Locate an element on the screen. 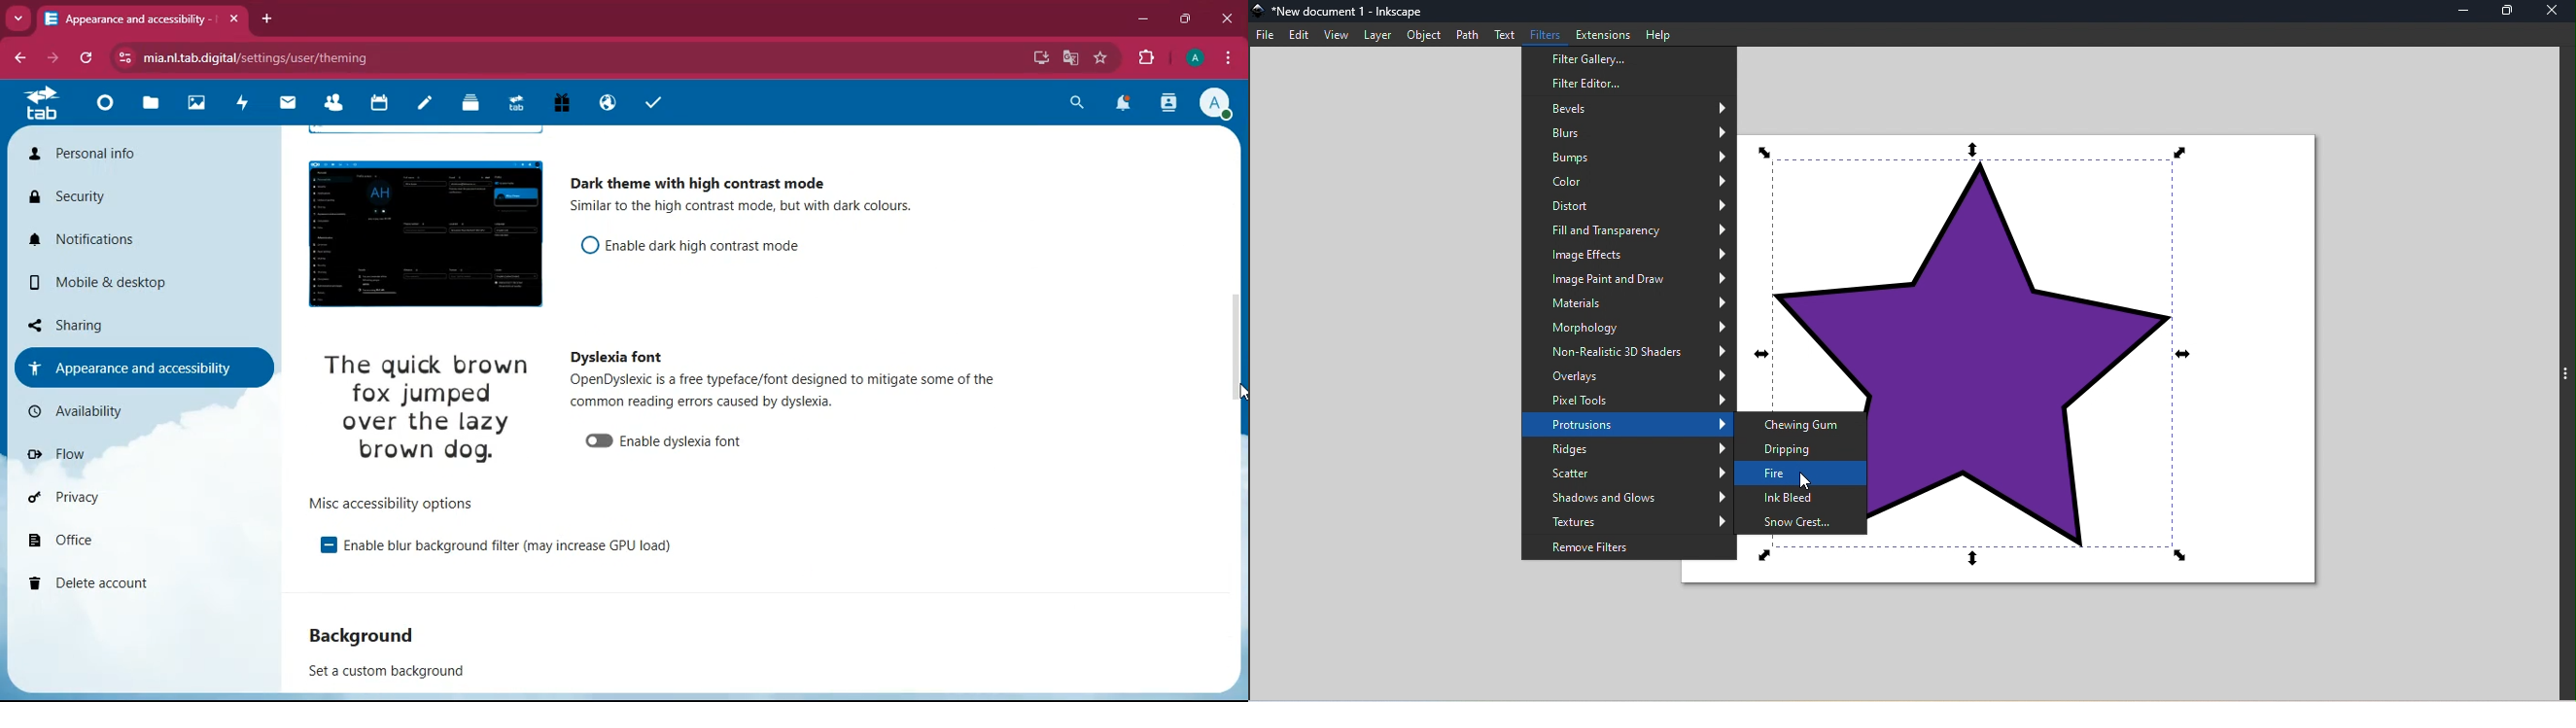  public is located at coordinates (604, 102).